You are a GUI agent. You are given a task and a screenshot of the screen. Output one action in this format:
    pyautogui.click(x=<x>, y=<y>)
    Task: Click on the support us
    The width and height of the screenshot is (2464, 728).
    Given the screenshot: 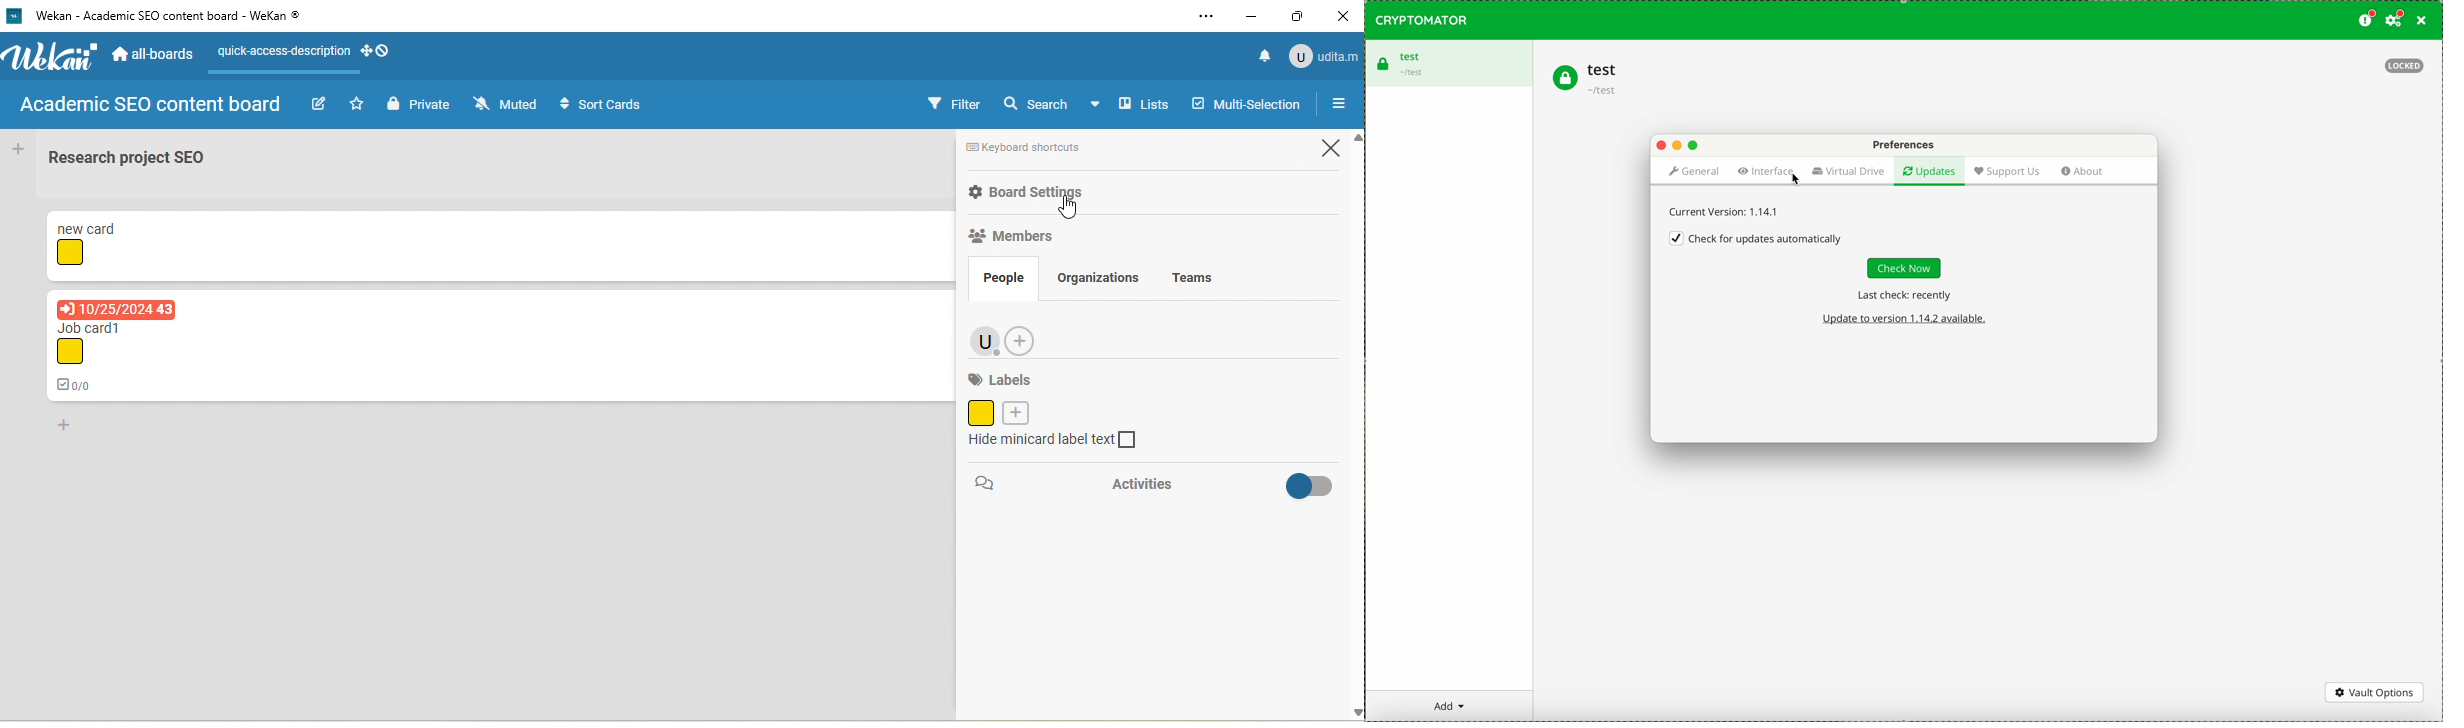 What is the action you would take?
    pyautogui.click(x=2008, y=172)
    